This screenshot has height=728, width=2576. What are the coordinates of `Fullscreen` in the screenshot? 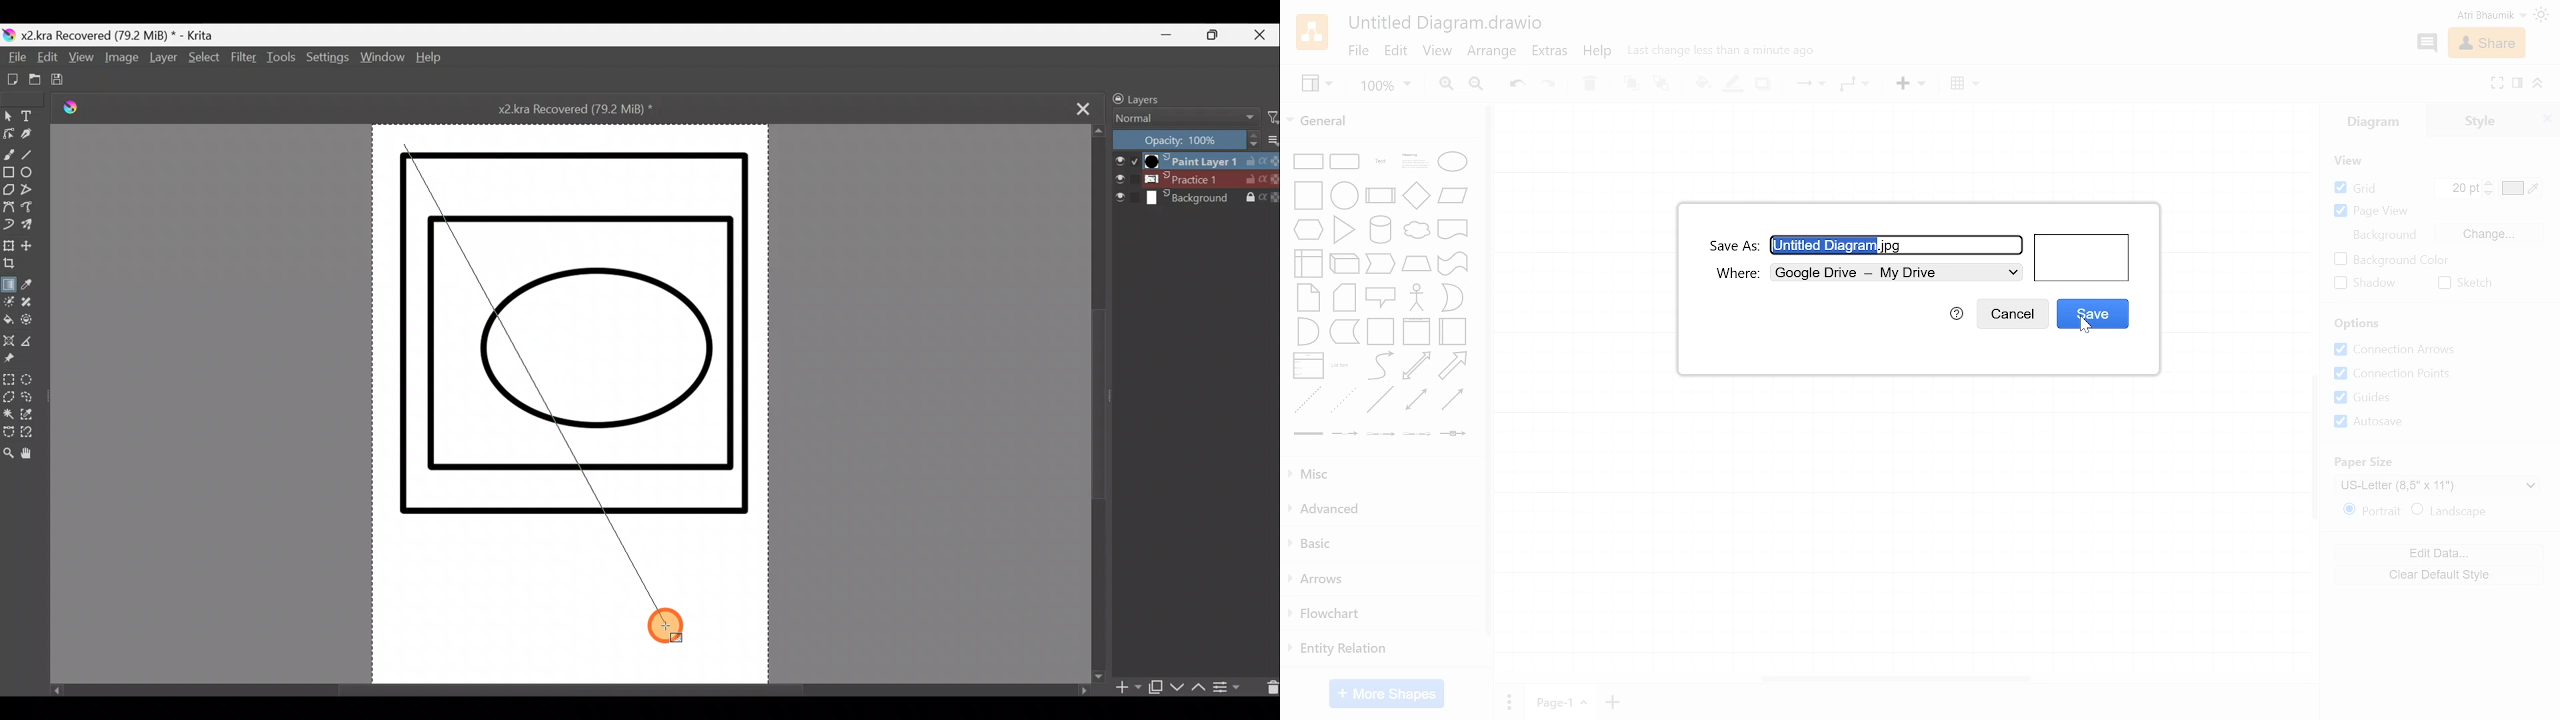 It's located at (2496, 83).